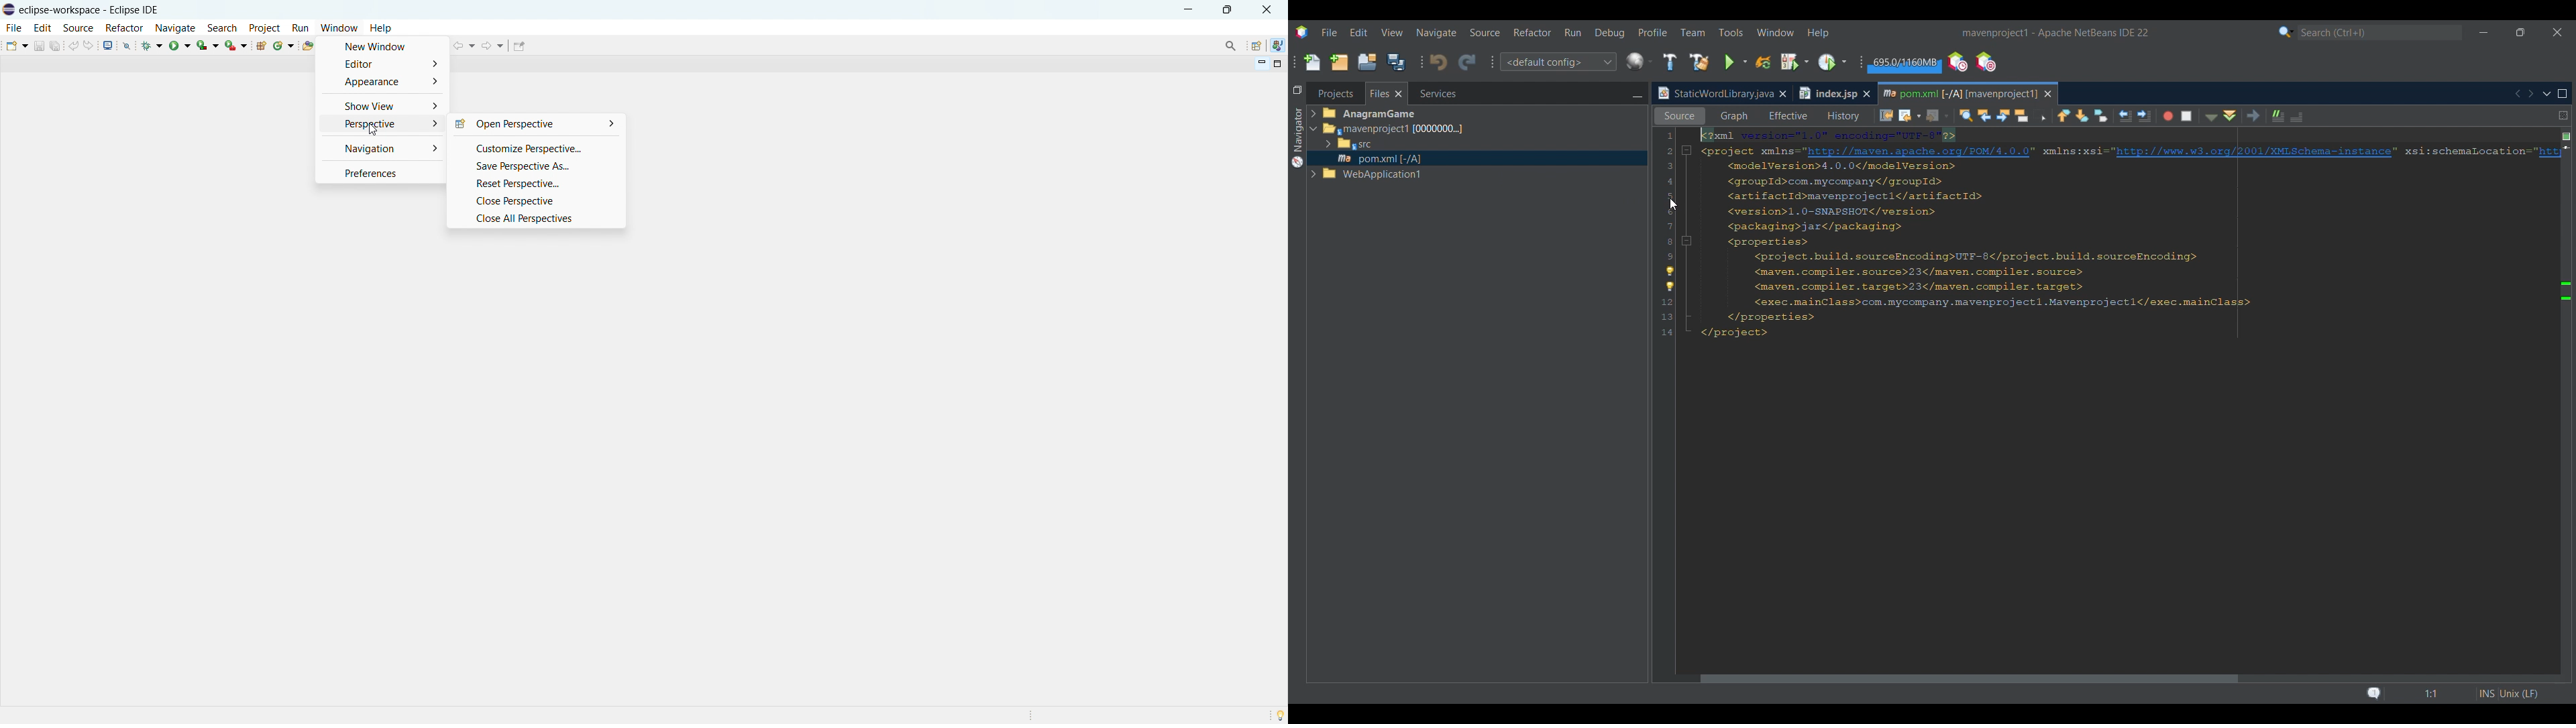  What do you see at coordinates (1985, 117) in the screenshot?
I see `Find previous occurrence` at bounding box center [1985, 117].